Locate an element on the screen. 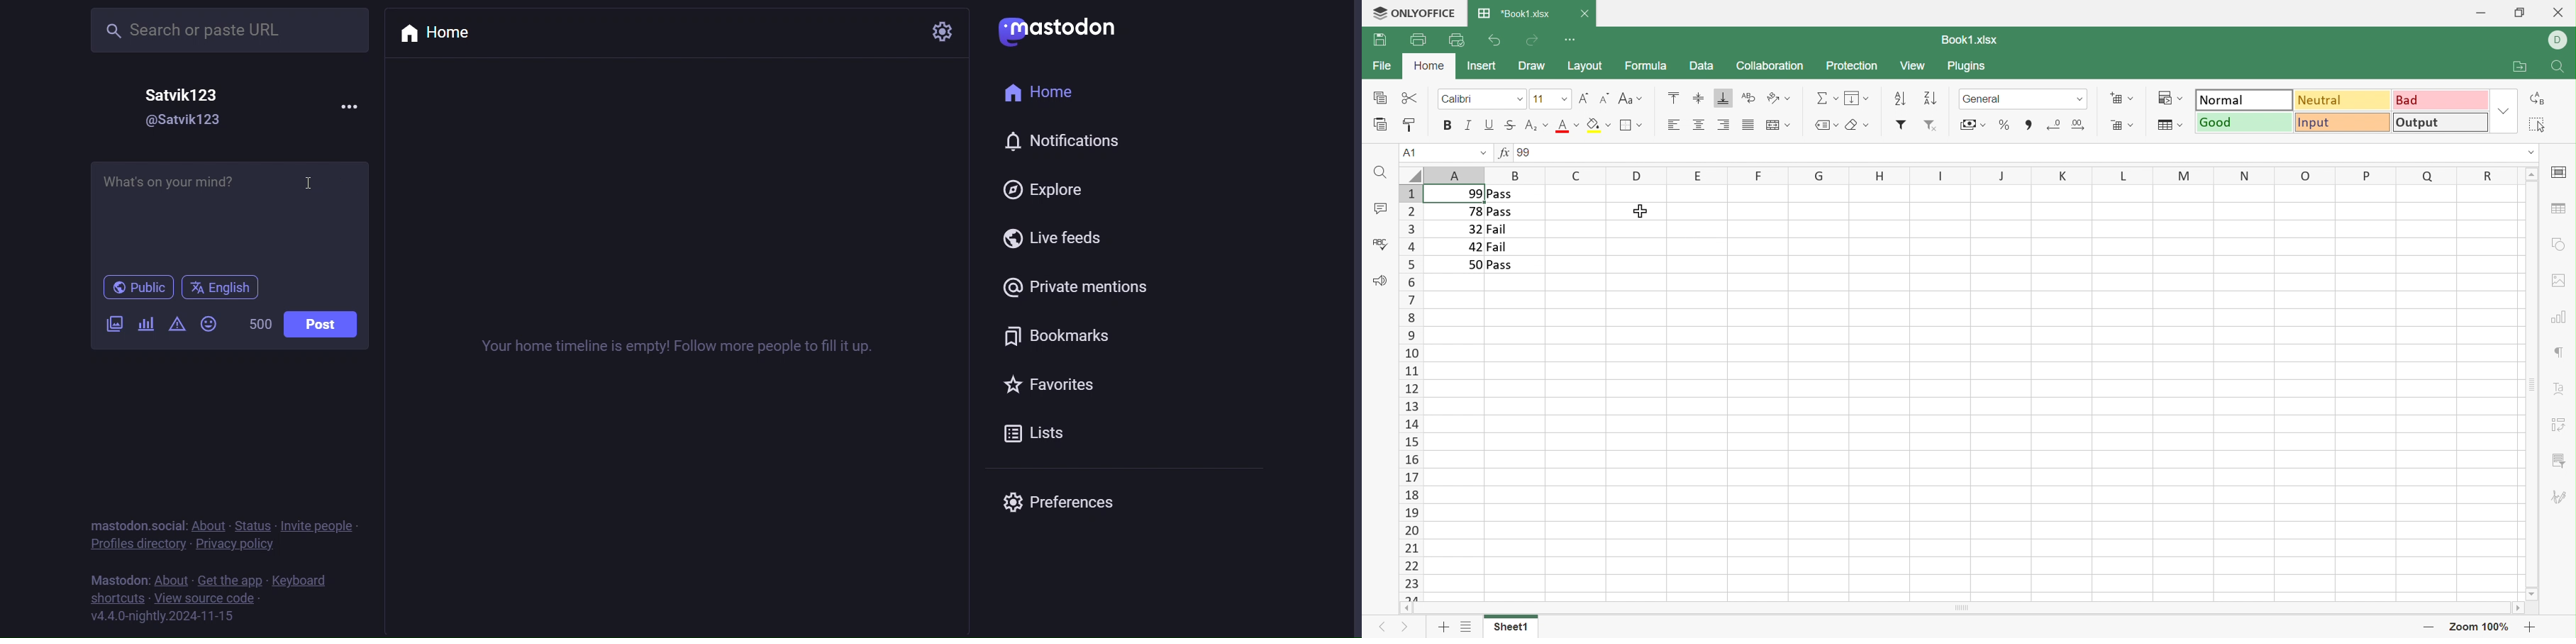 The width and height of the screenshot is (2576, 644). Copy style is located at coordinates (1408, 126).